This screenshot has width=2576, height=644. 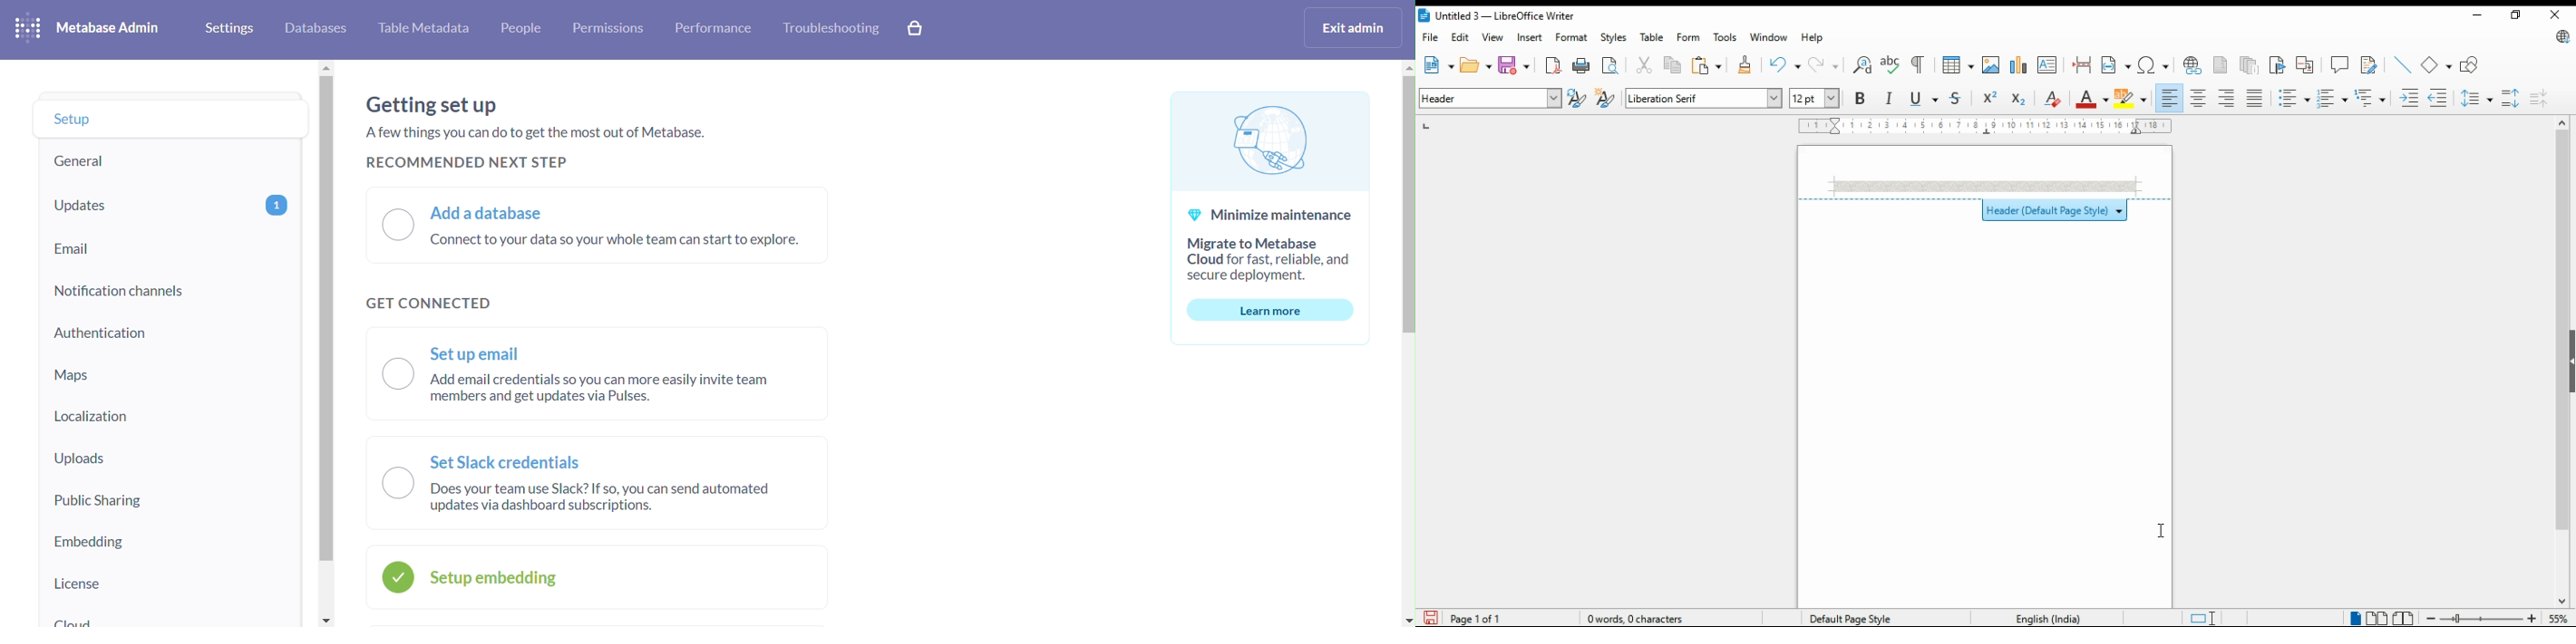 What do you see at coordinates (1959, 64) in the screenshot?
I see `insert table` at bounding box center [1959, 64].